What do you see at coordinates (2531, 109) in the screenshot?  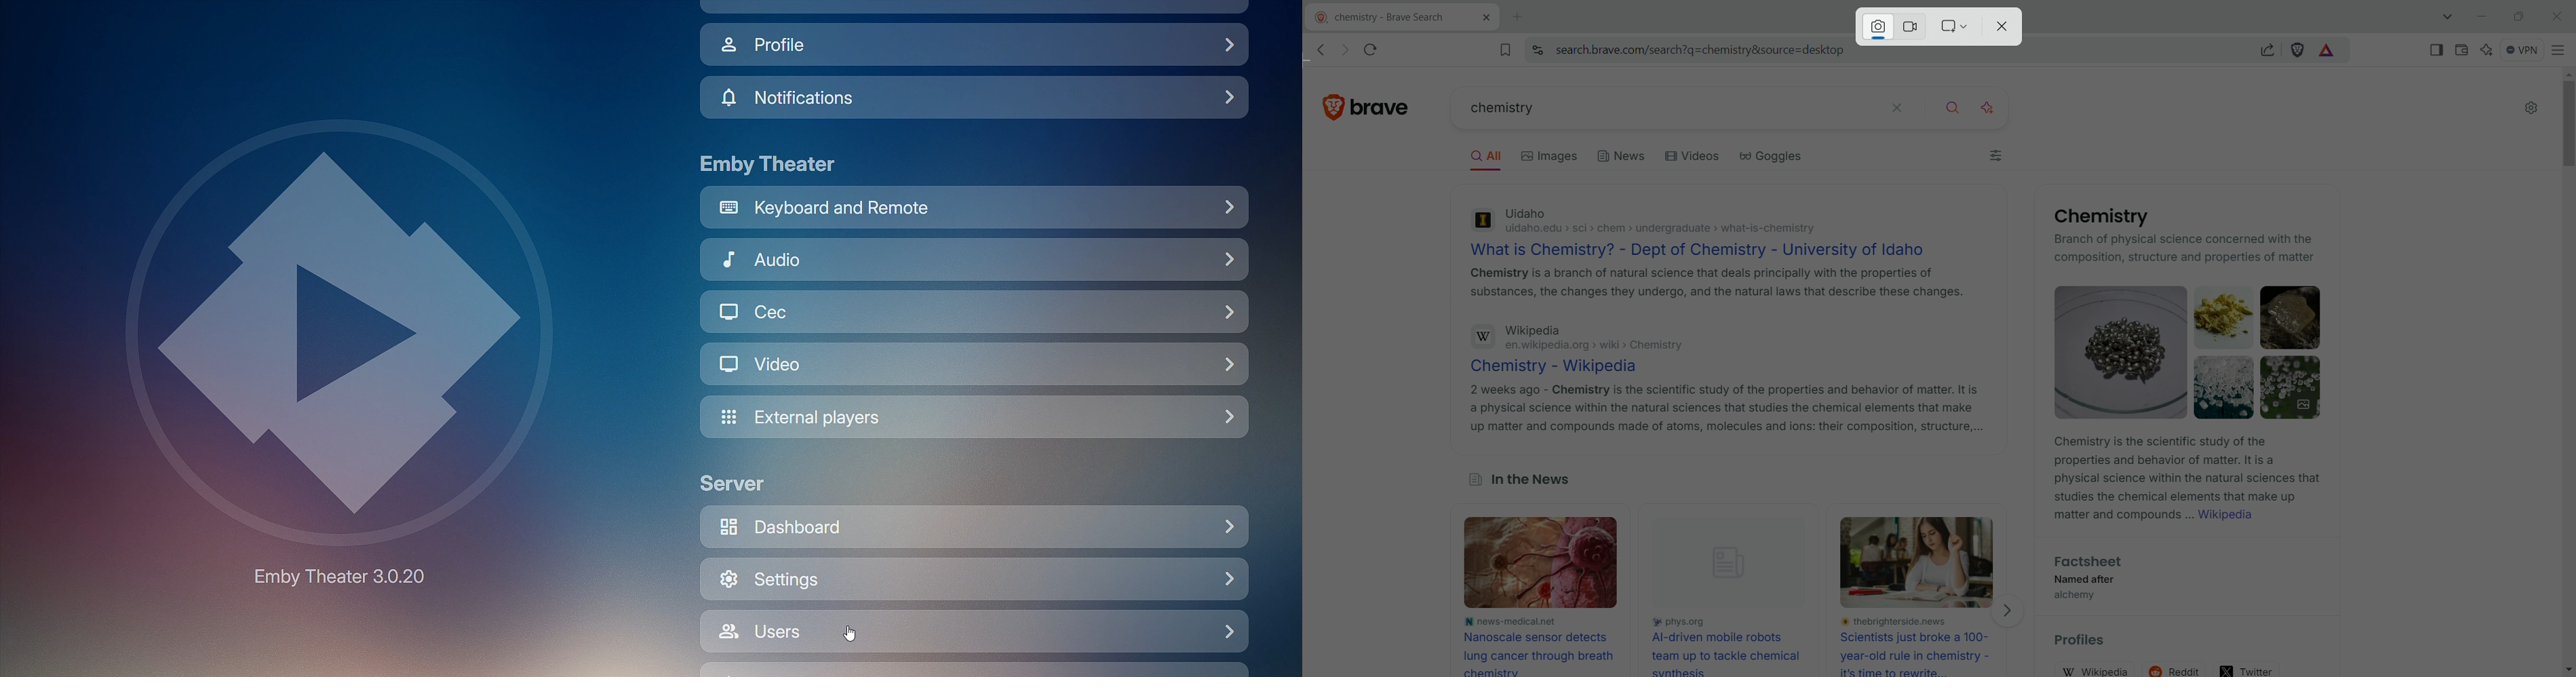 I see `quick settings` at bounding box center [2531, 109].